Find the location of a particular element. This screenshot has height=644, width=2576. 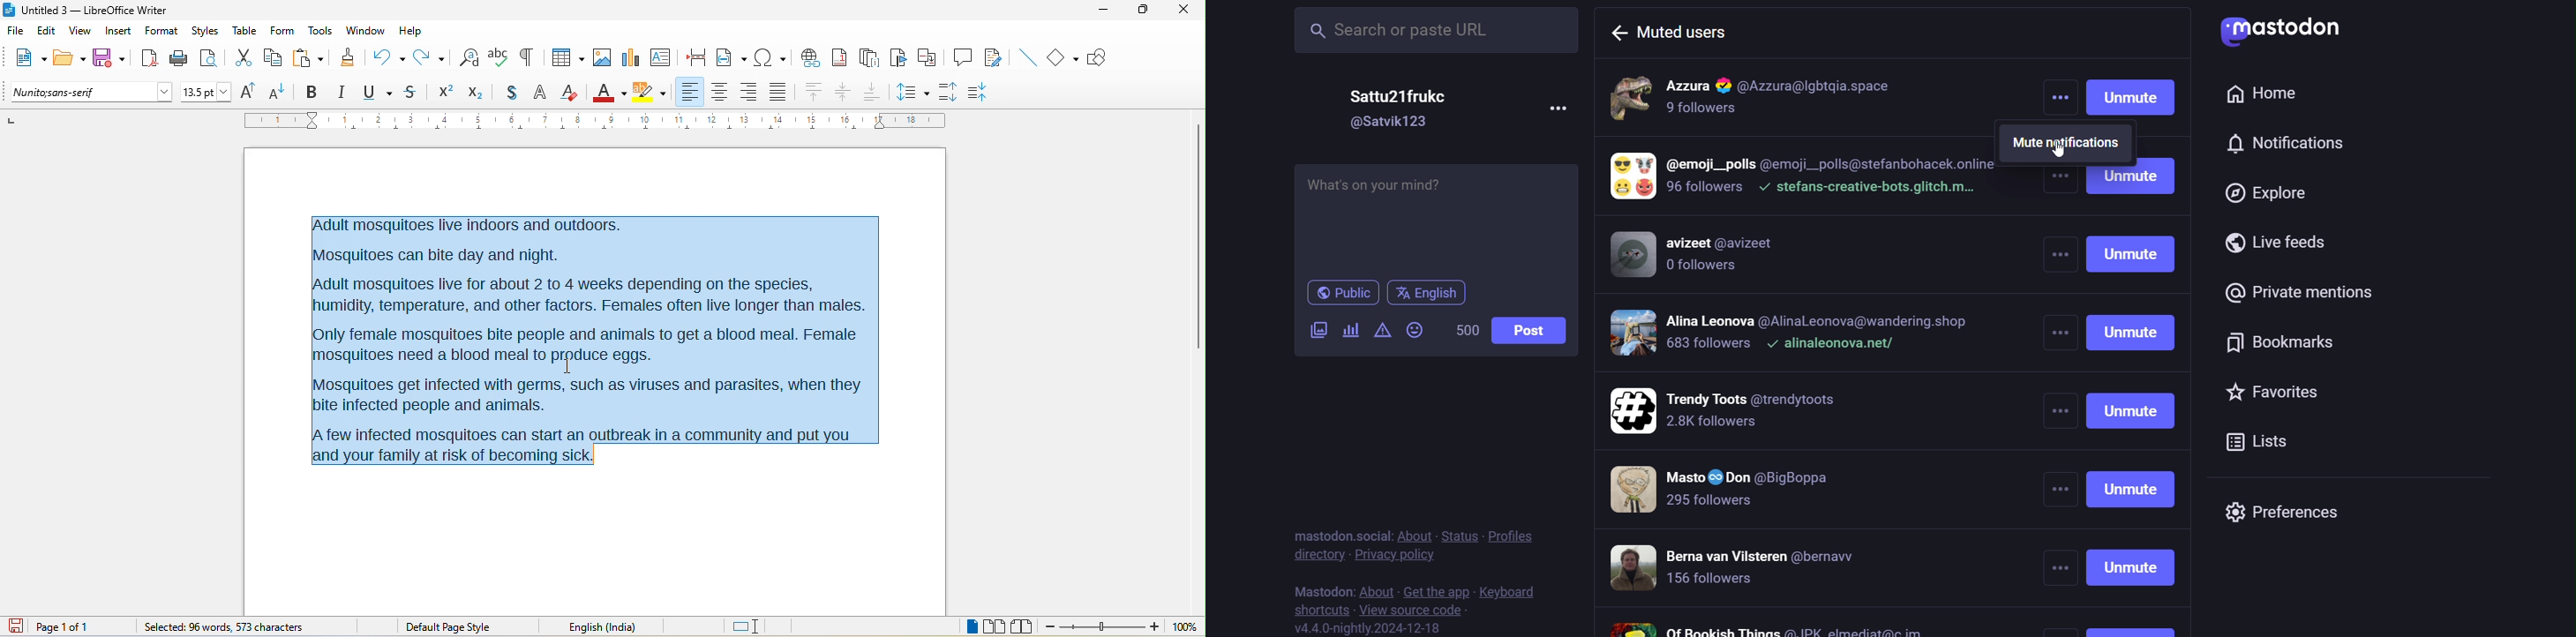

video/image is located at coordinates (1318, 331).